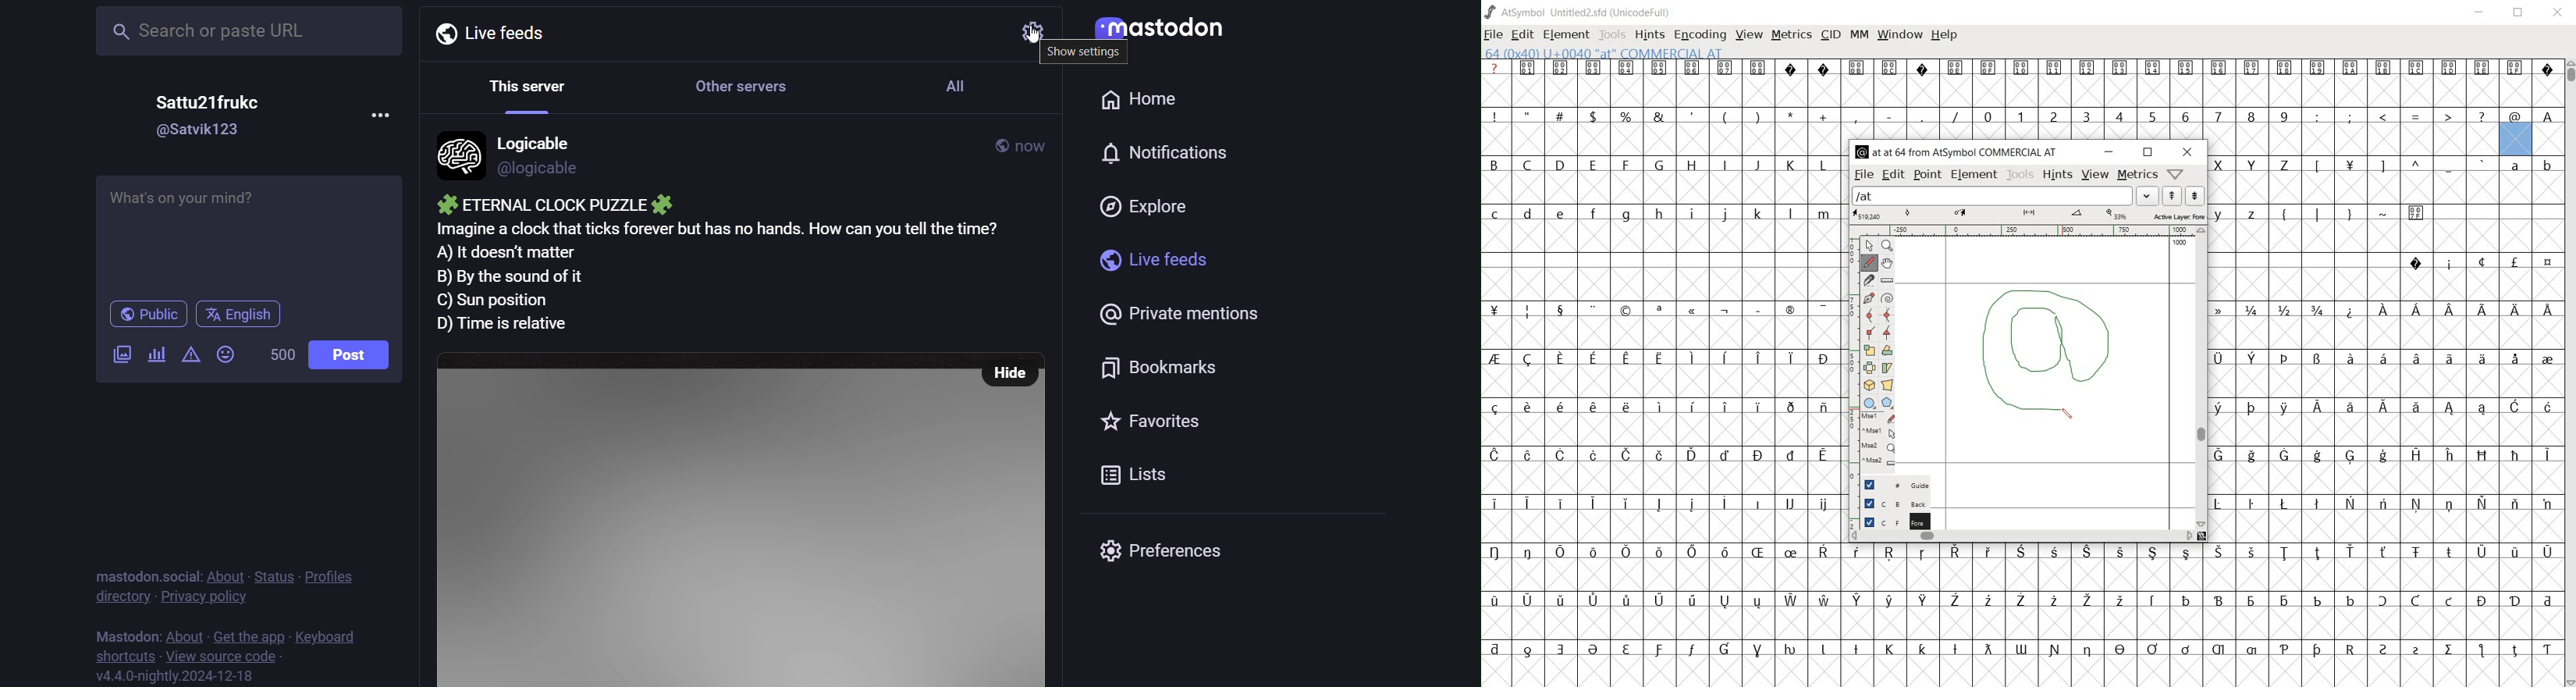 This screenshot has height=700, width=2576. I want to click on minimize, so click(2109, 153).